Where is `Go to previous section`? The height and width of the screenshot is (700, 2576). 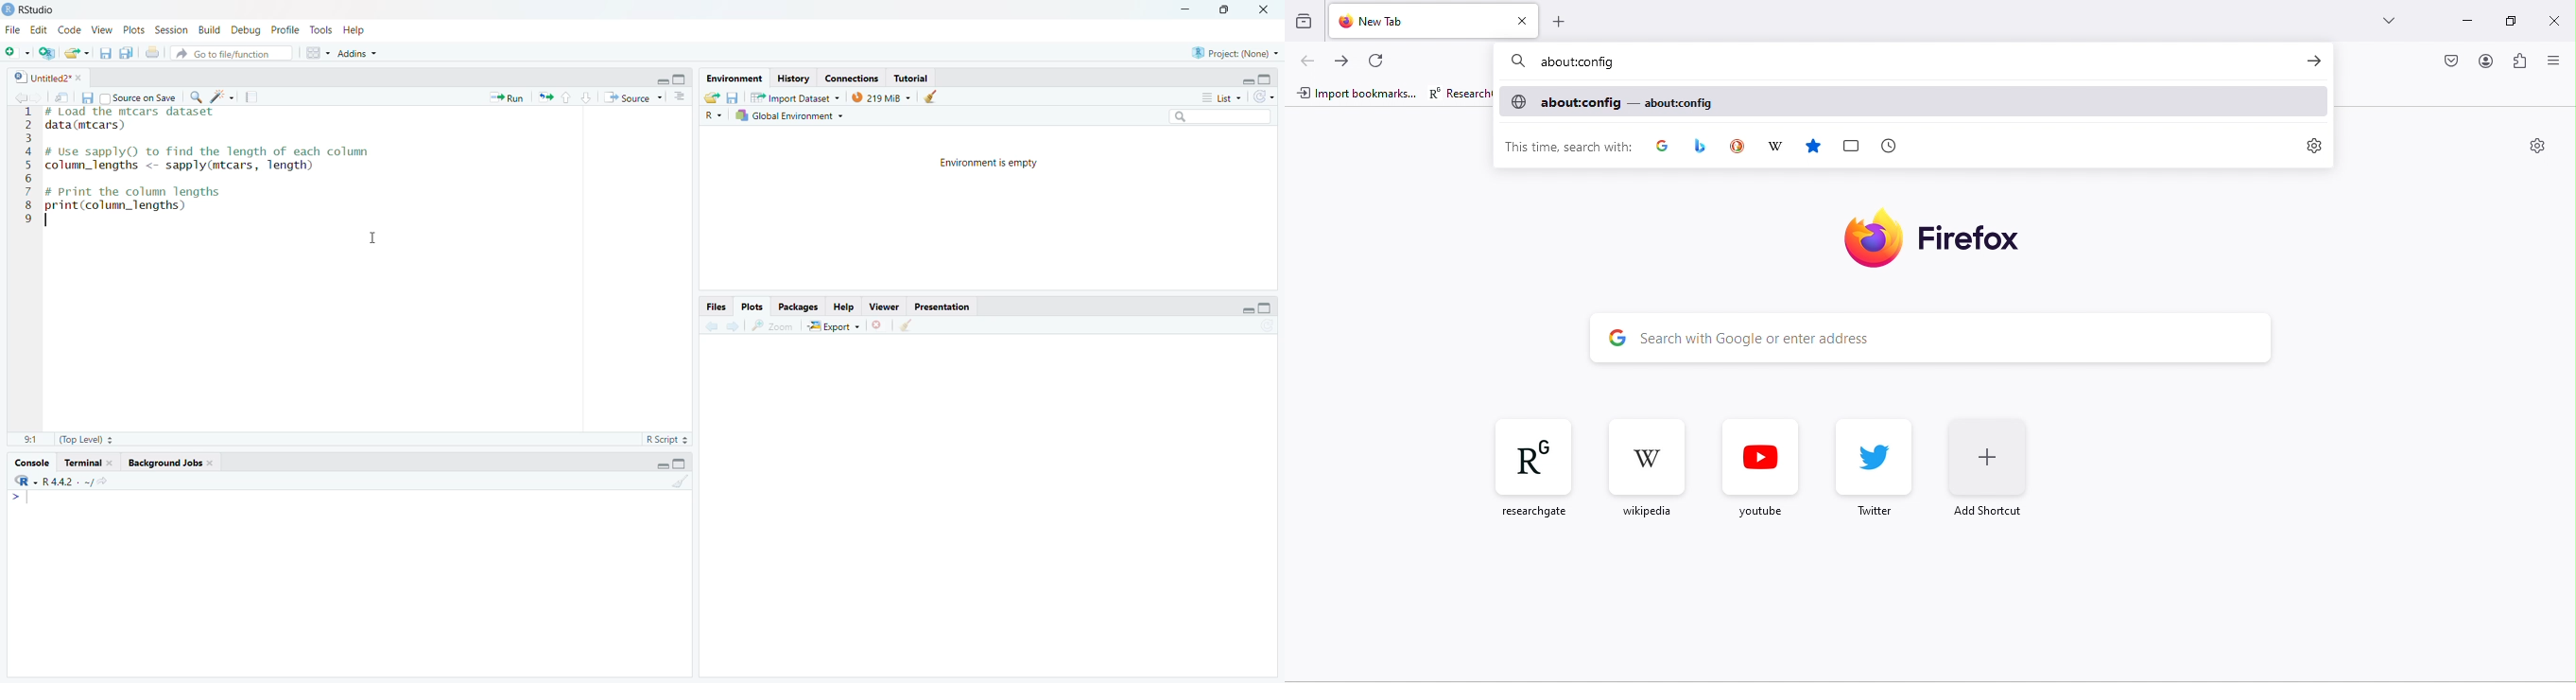
Go to previous section is located at coordinates (565, 97).